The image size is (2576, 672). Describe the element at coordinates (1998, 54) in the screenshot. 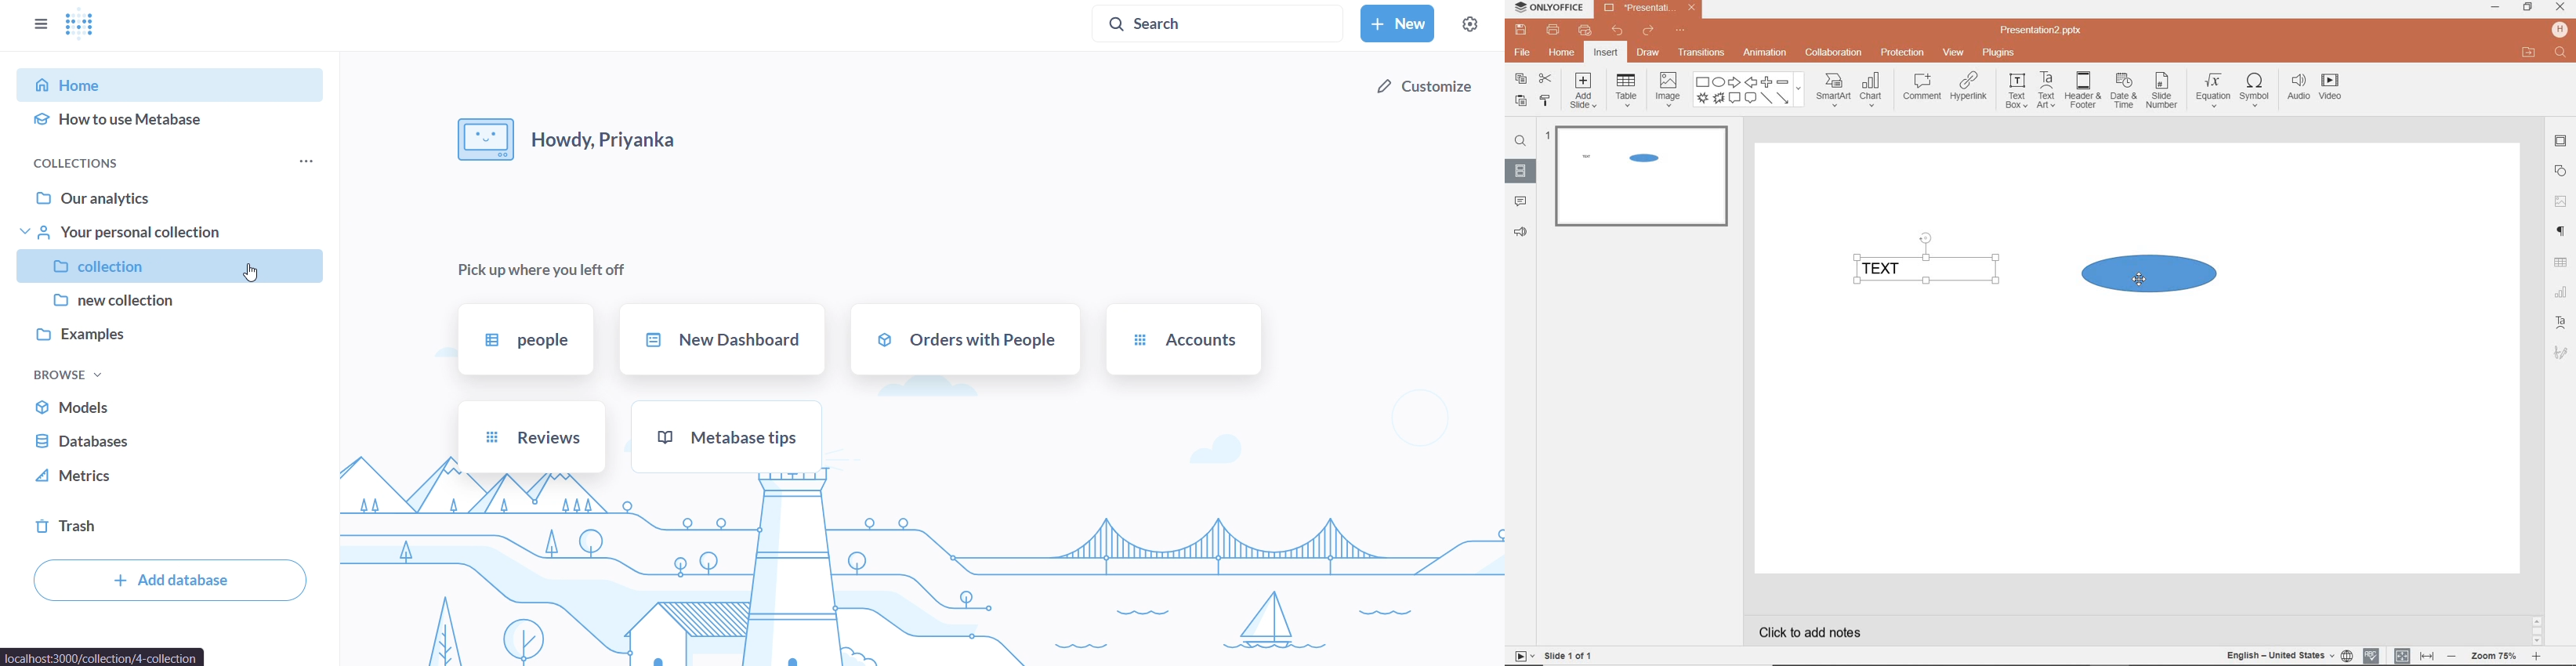

I see `plugins` at that location.